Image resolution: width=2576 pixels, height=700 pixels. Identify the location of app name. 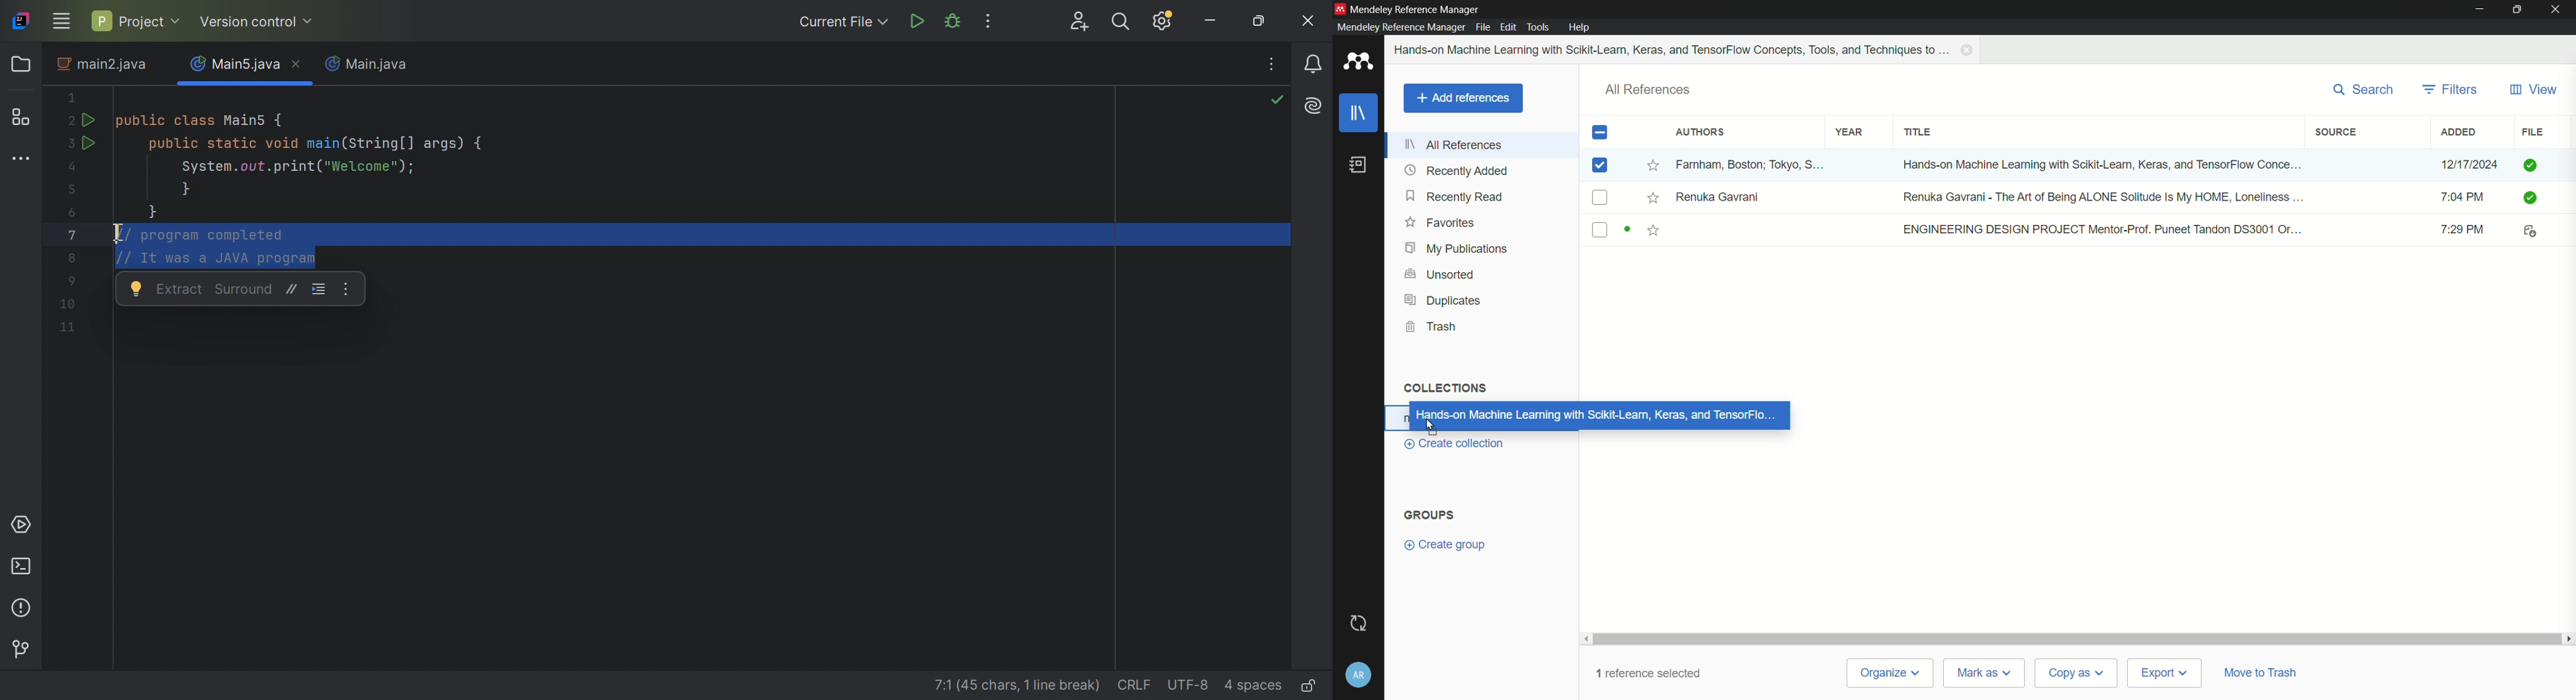
(1416, 10).